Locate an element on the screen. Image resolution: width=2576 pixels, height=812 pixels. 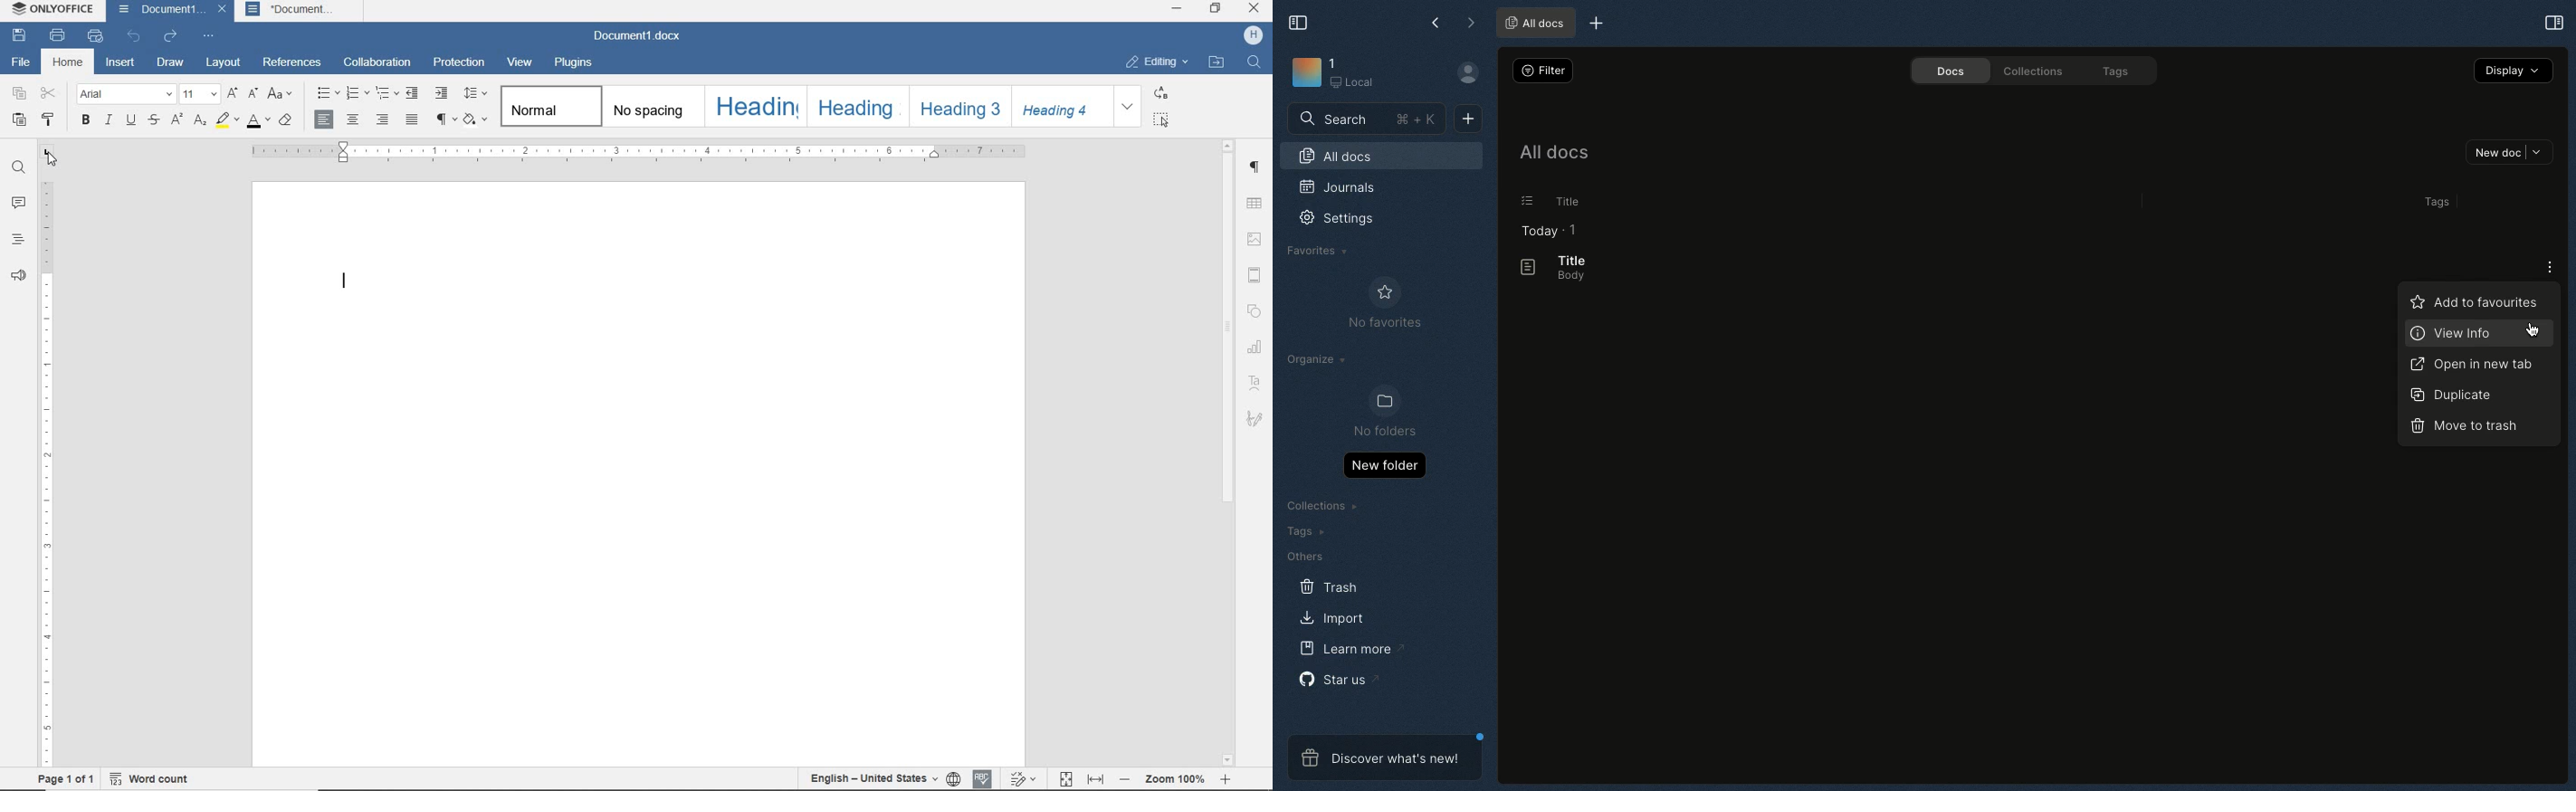
Others is located at coordinates (1304, 557).